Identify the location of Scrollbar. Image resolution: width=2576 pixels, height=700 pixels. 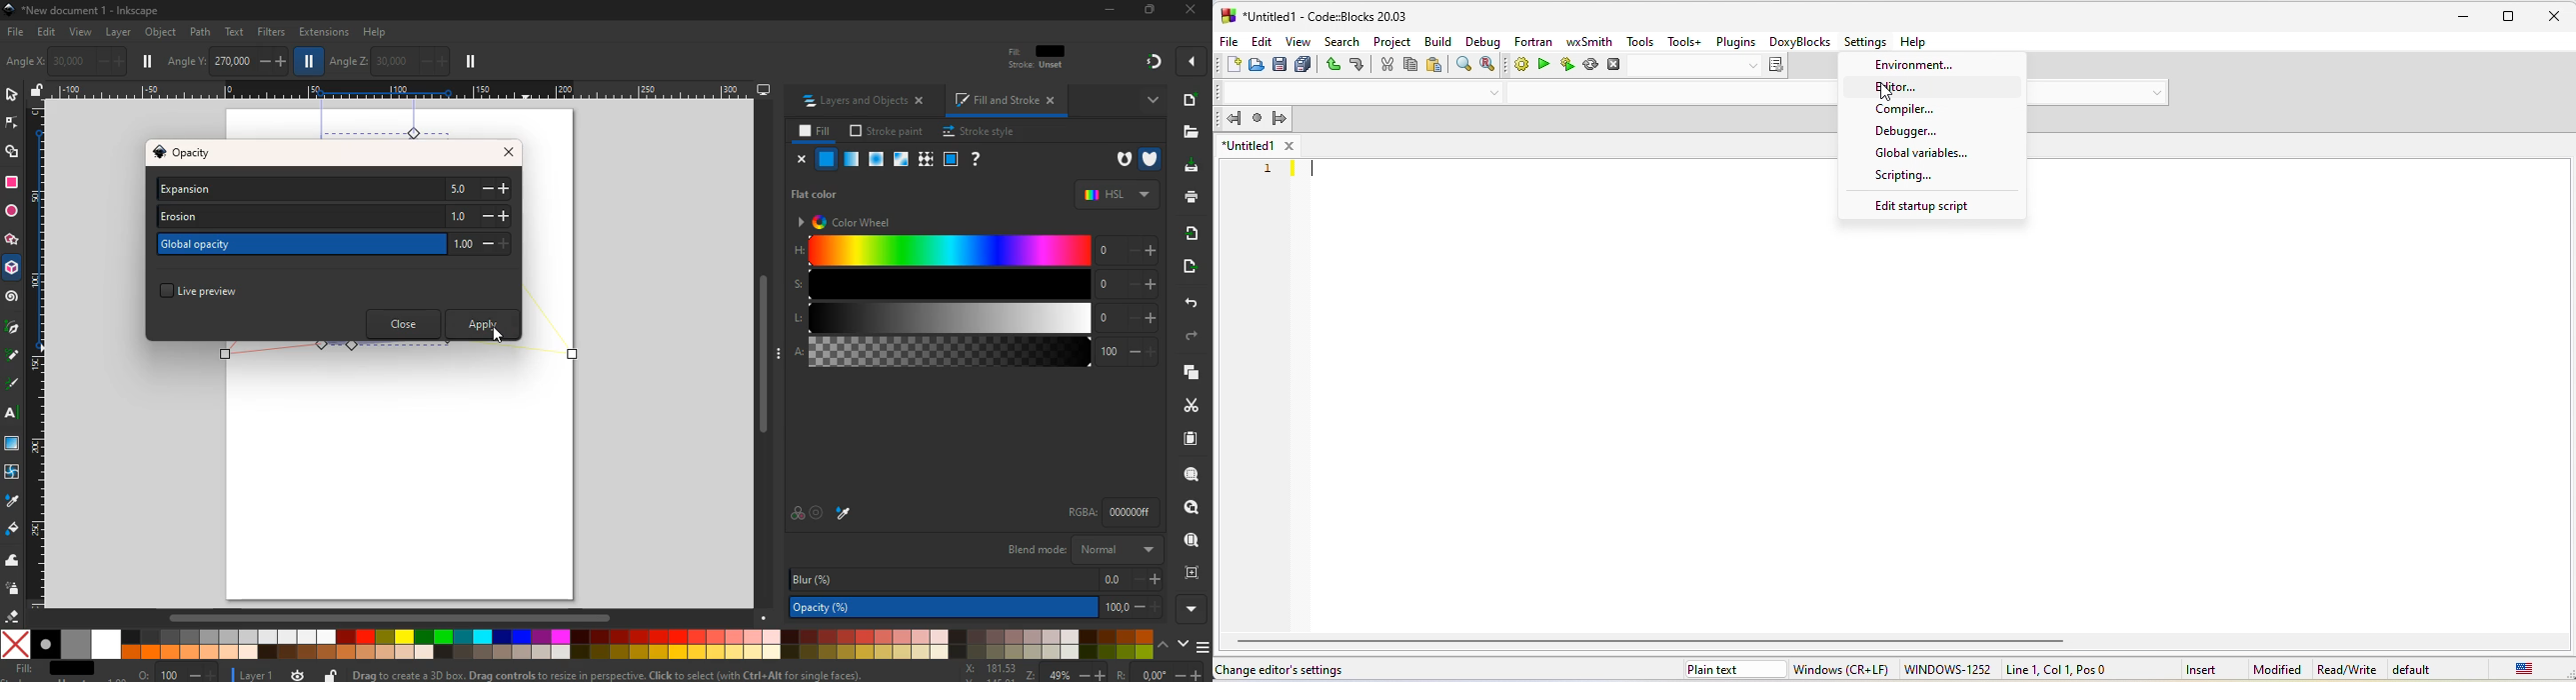
(763, 351).